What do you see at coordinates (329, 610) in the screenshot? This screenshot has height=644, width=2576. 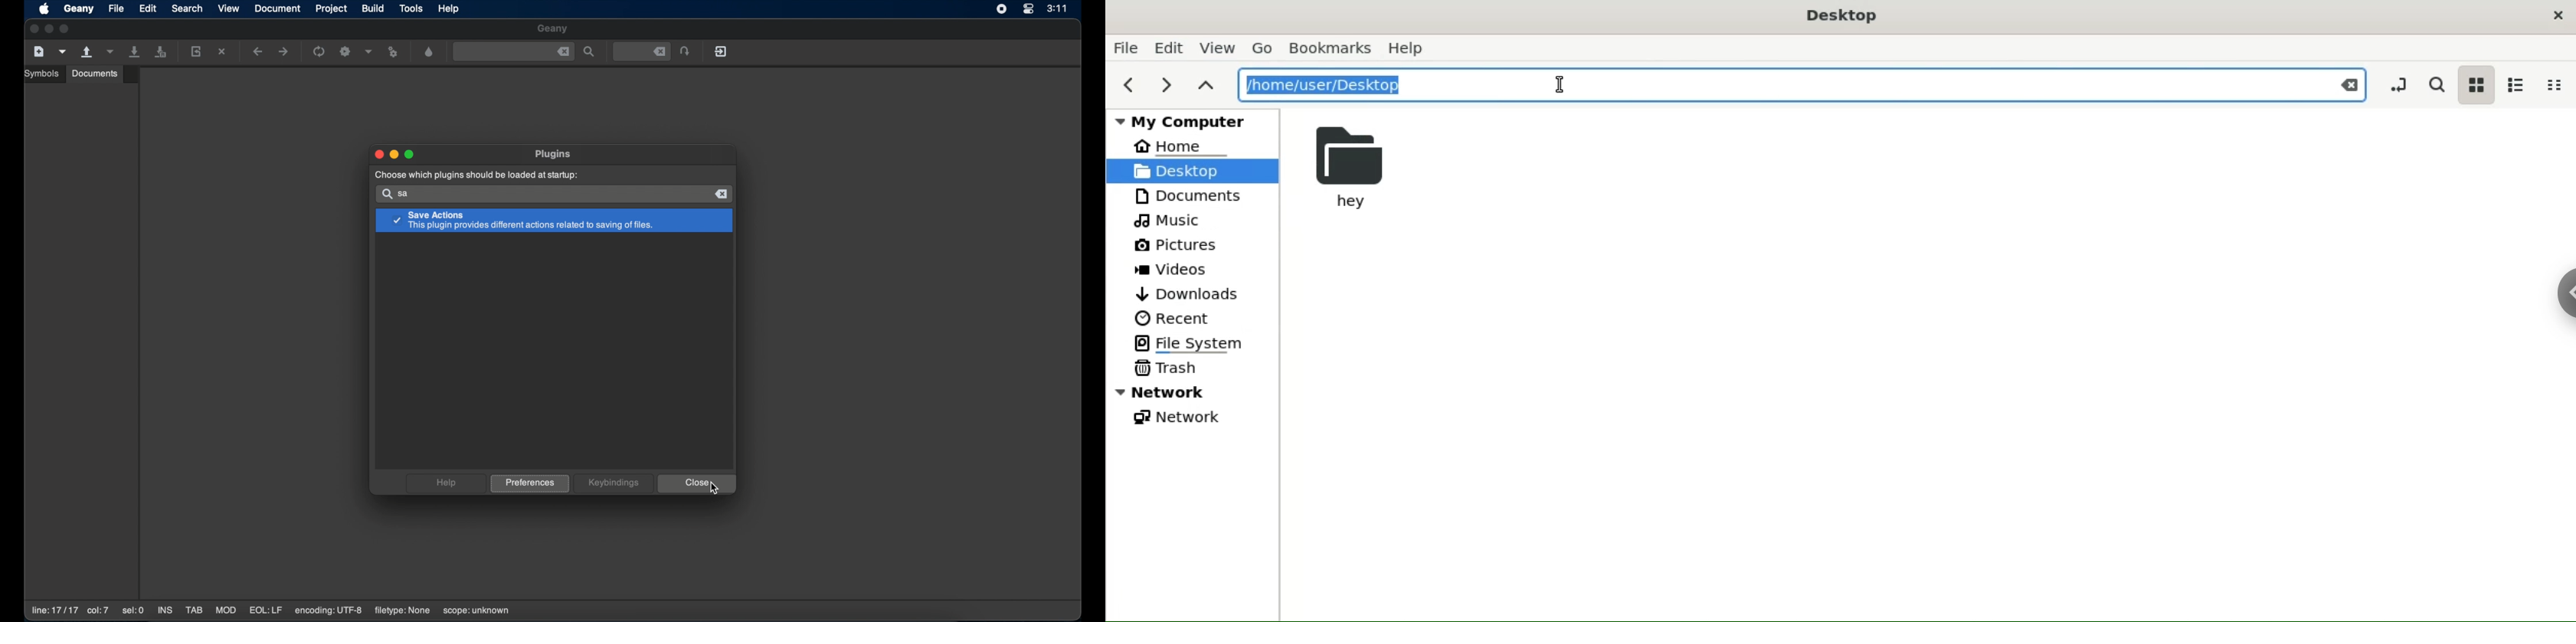 I see `encoding: UTF-8` at bounding box center [329, 610].